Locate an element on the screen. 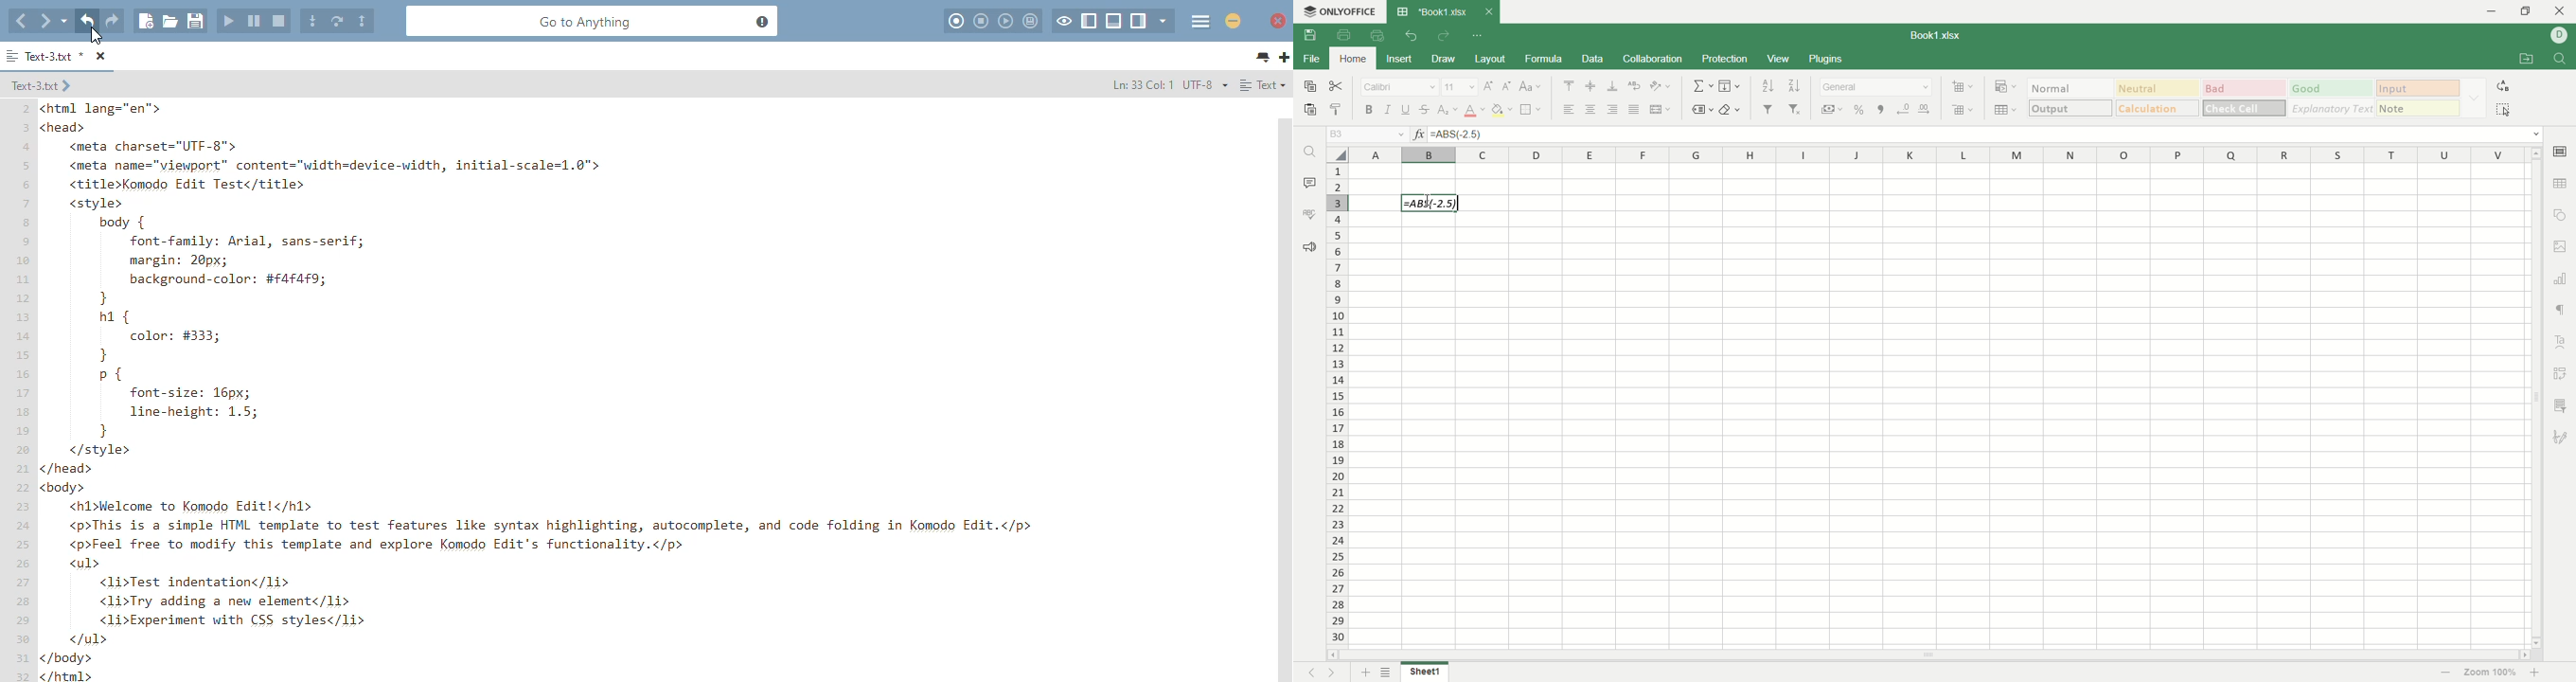  Previous is located at coordinates (1310, 672).